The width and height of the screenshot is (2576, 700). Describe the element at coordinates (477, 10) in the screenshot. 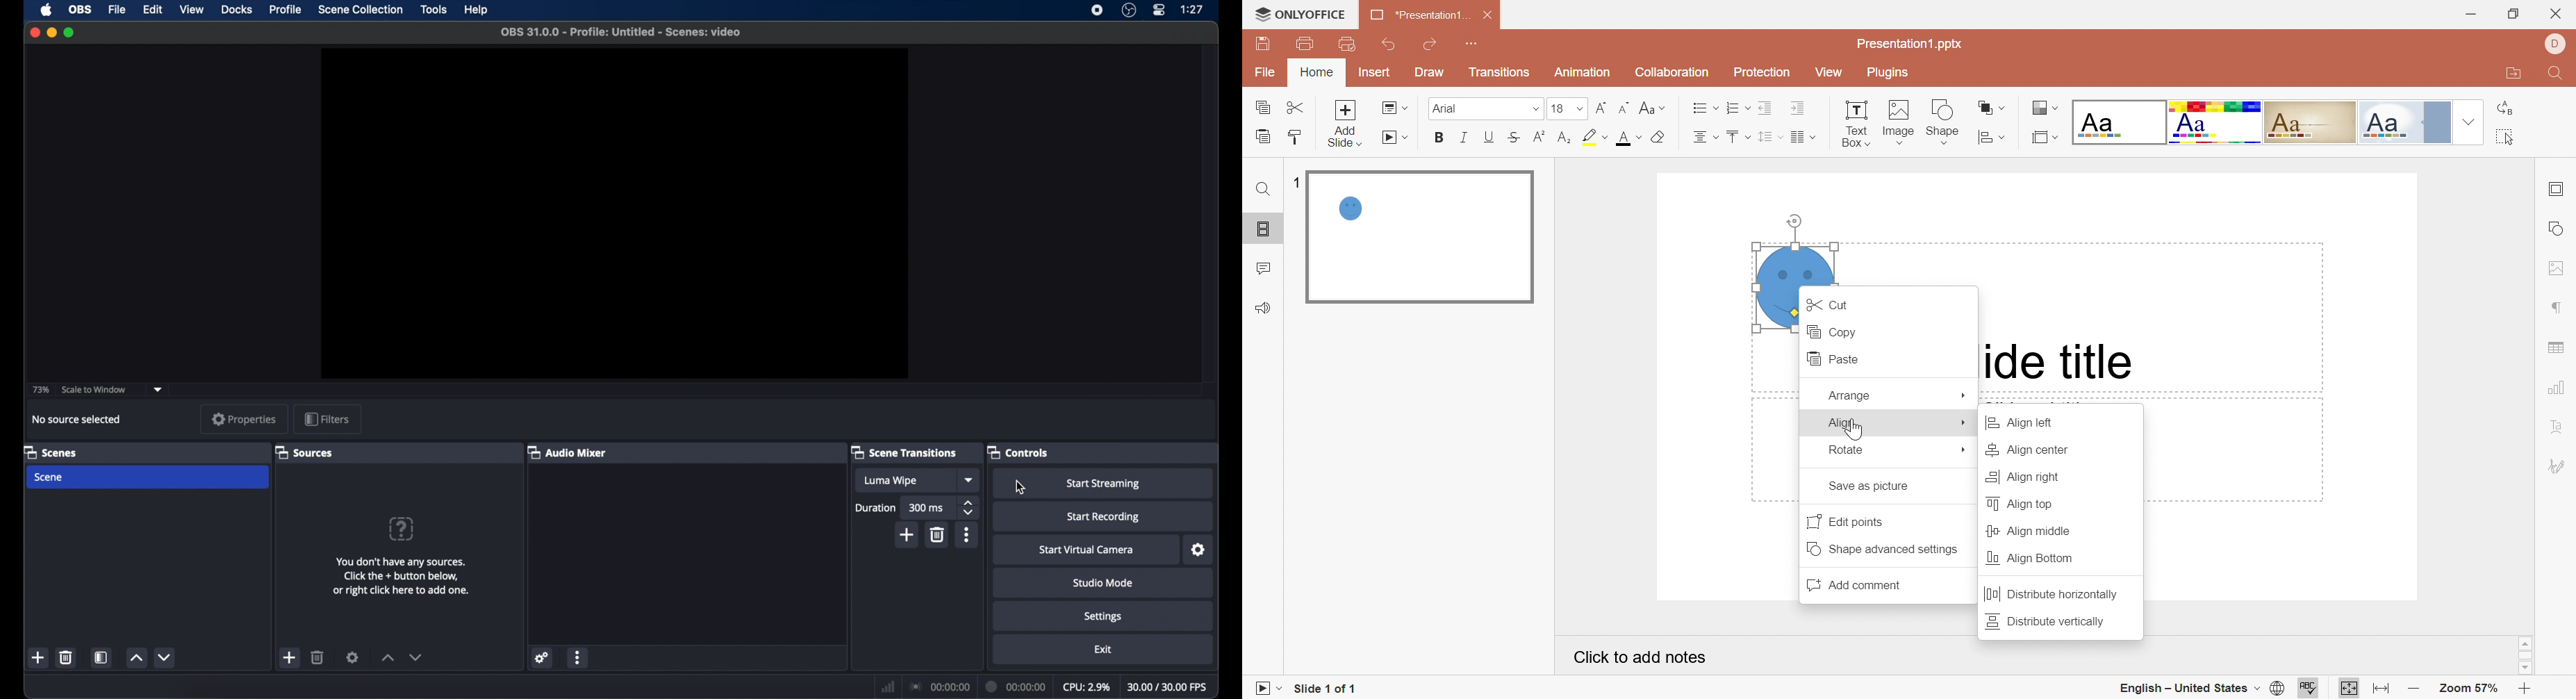

I see `help` at that location.